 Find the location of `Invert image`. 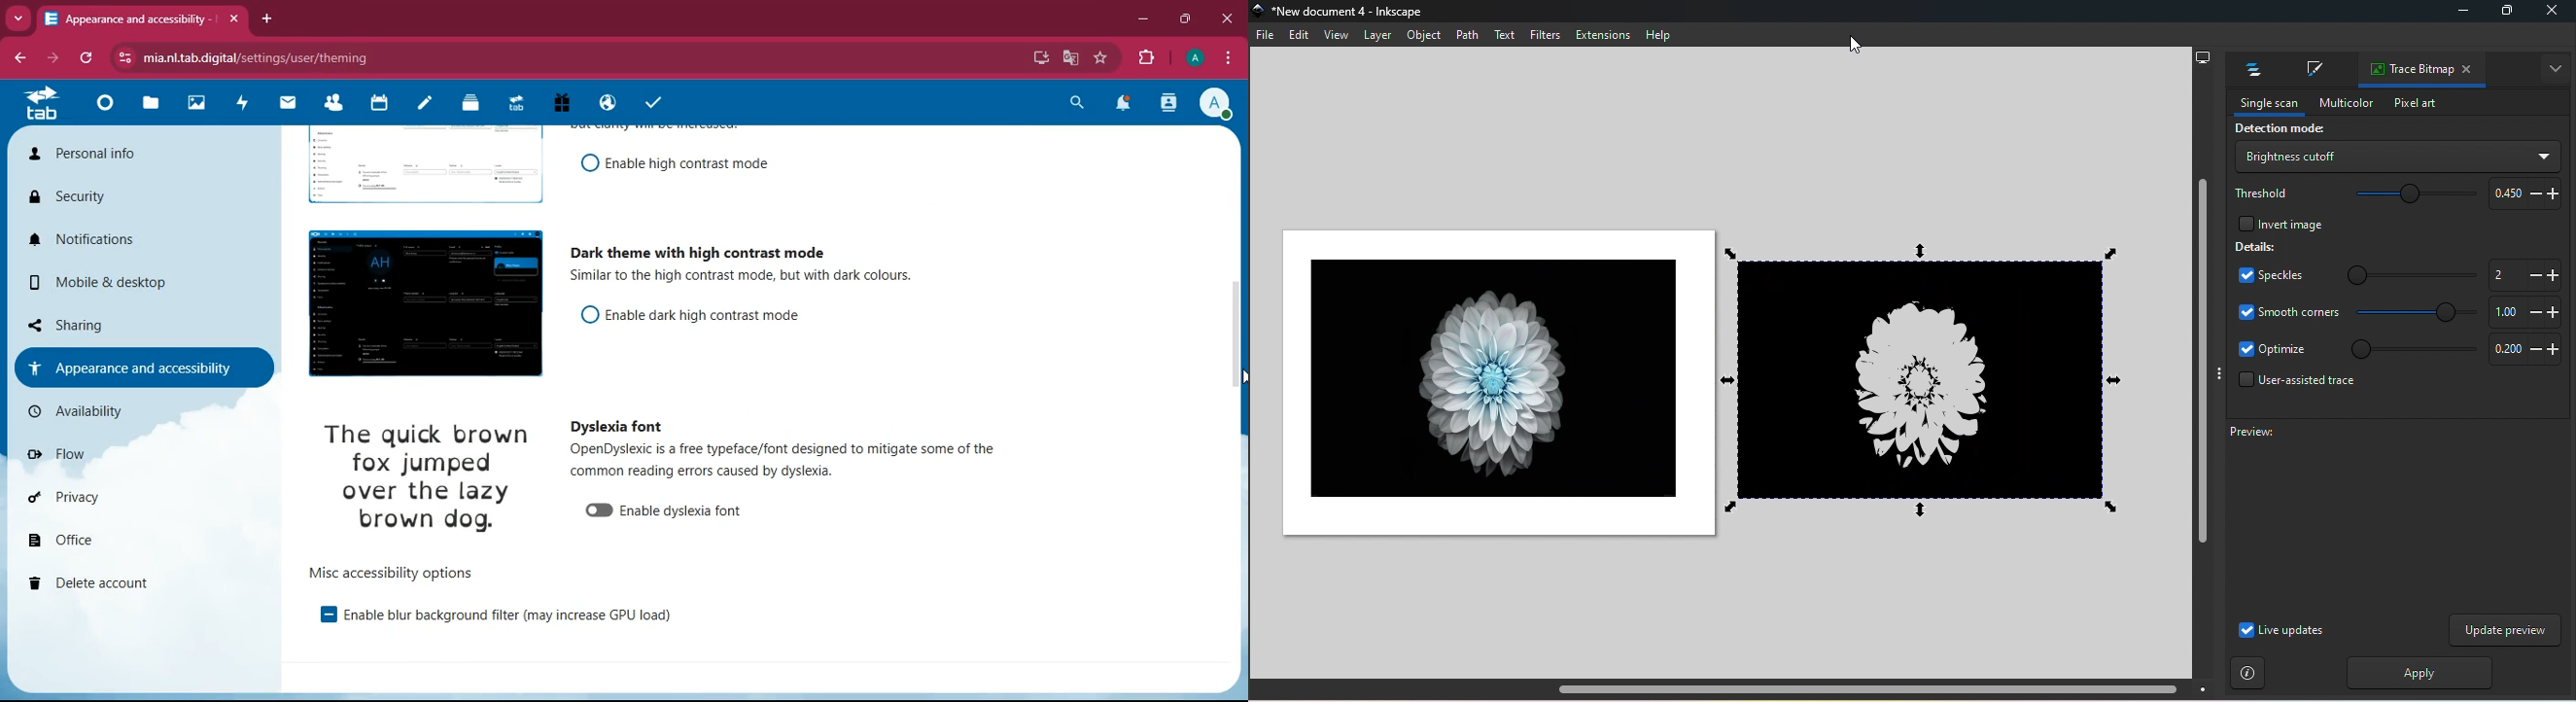

Invert image is located at coordinates (2279, 222).